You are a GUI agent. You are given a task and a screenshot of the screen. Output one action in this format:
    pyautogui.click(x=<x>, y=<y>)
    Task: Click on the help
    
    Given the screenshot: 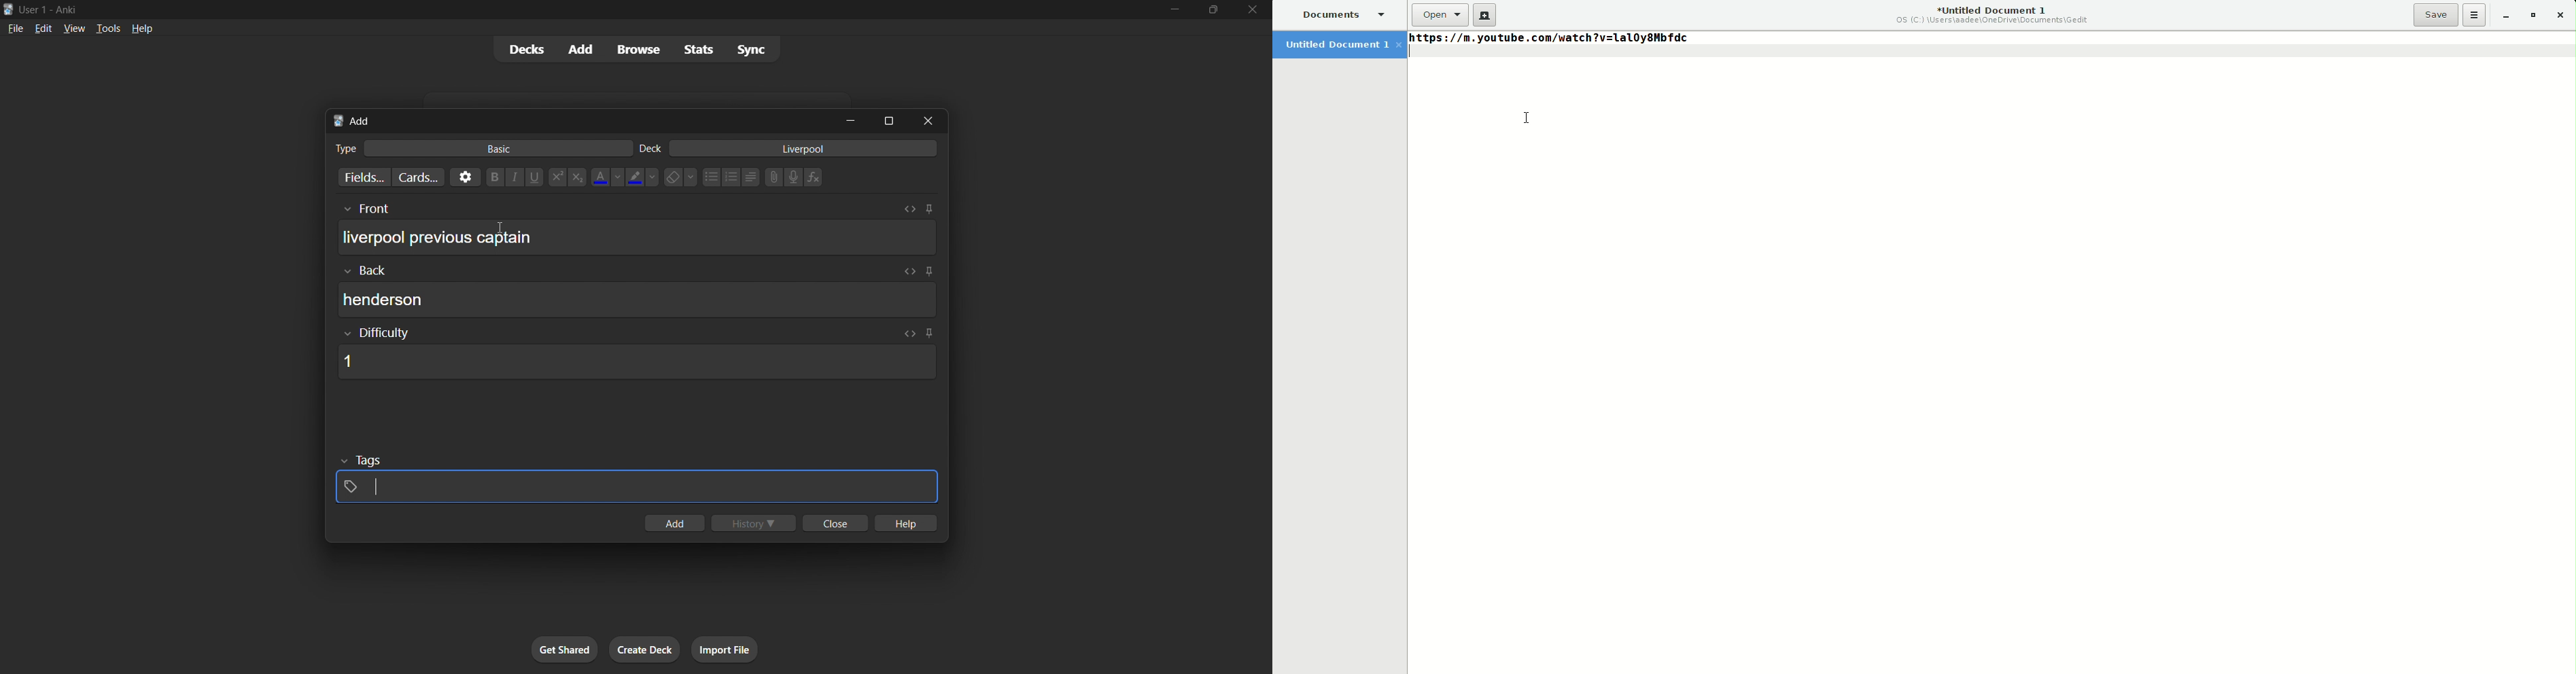 What is the action you would take?
    pyautogui.click(x=144, y=27)
    